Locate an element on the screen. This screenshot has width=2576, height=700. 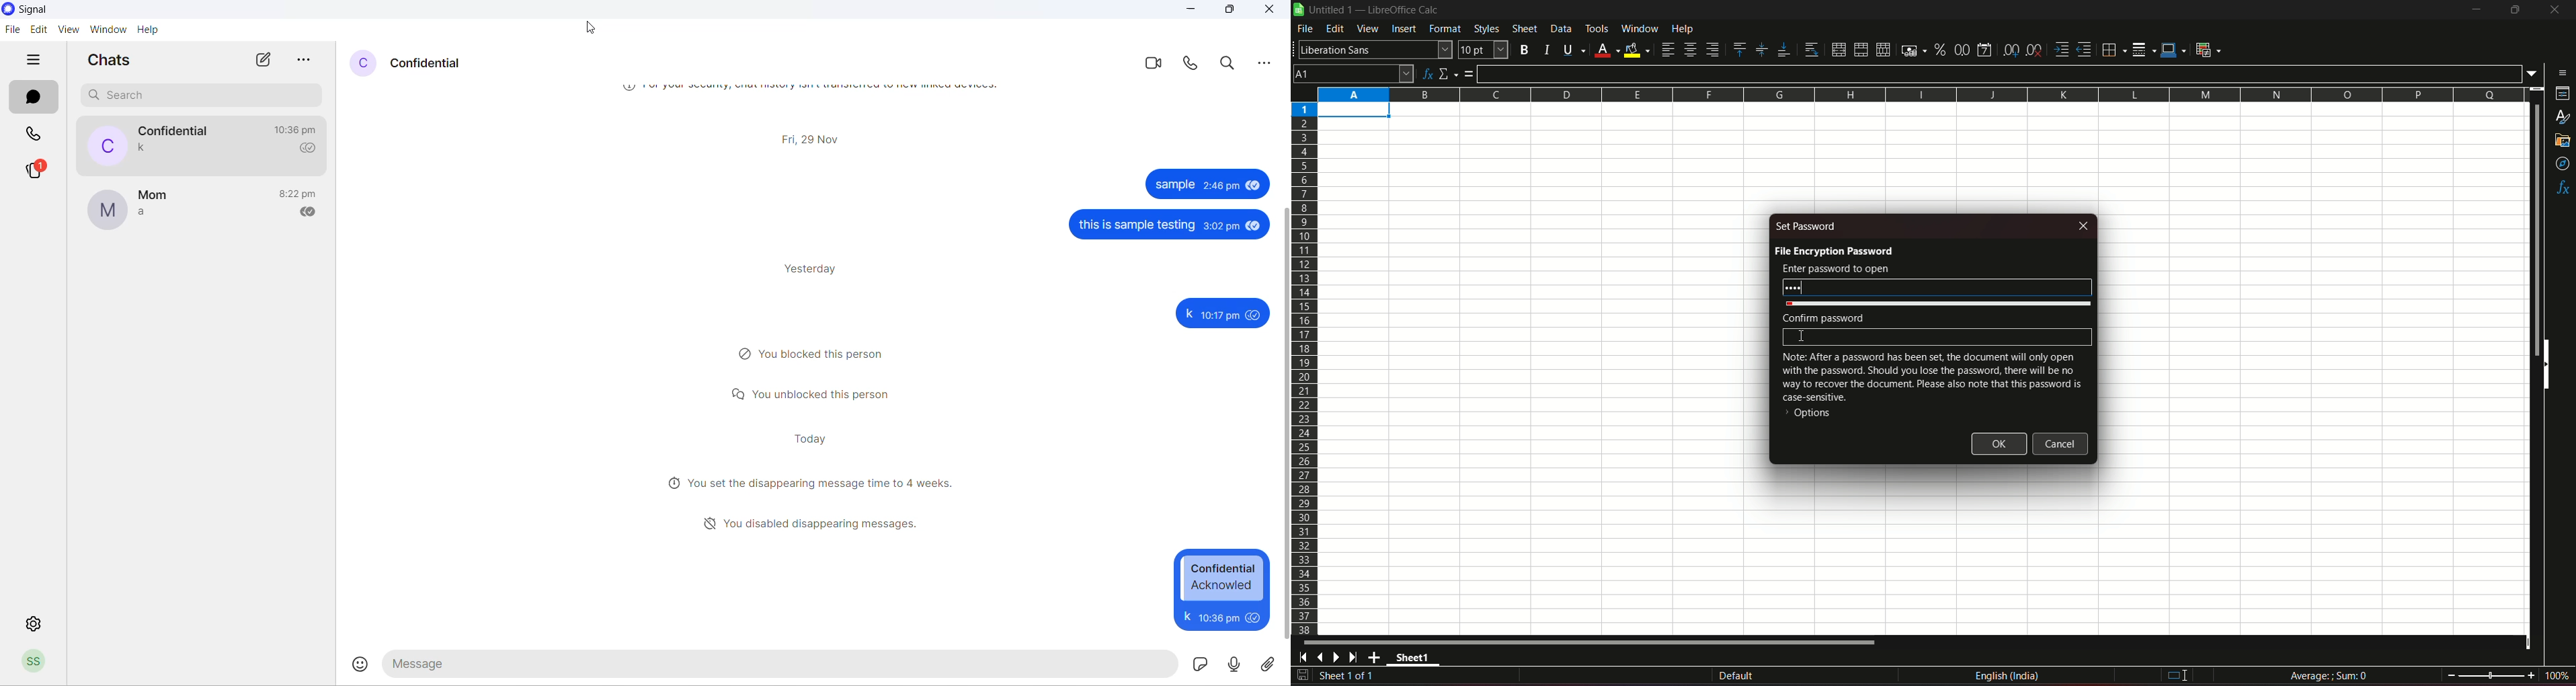
libreoffice calc logo is located at coordinates (1299, 10).